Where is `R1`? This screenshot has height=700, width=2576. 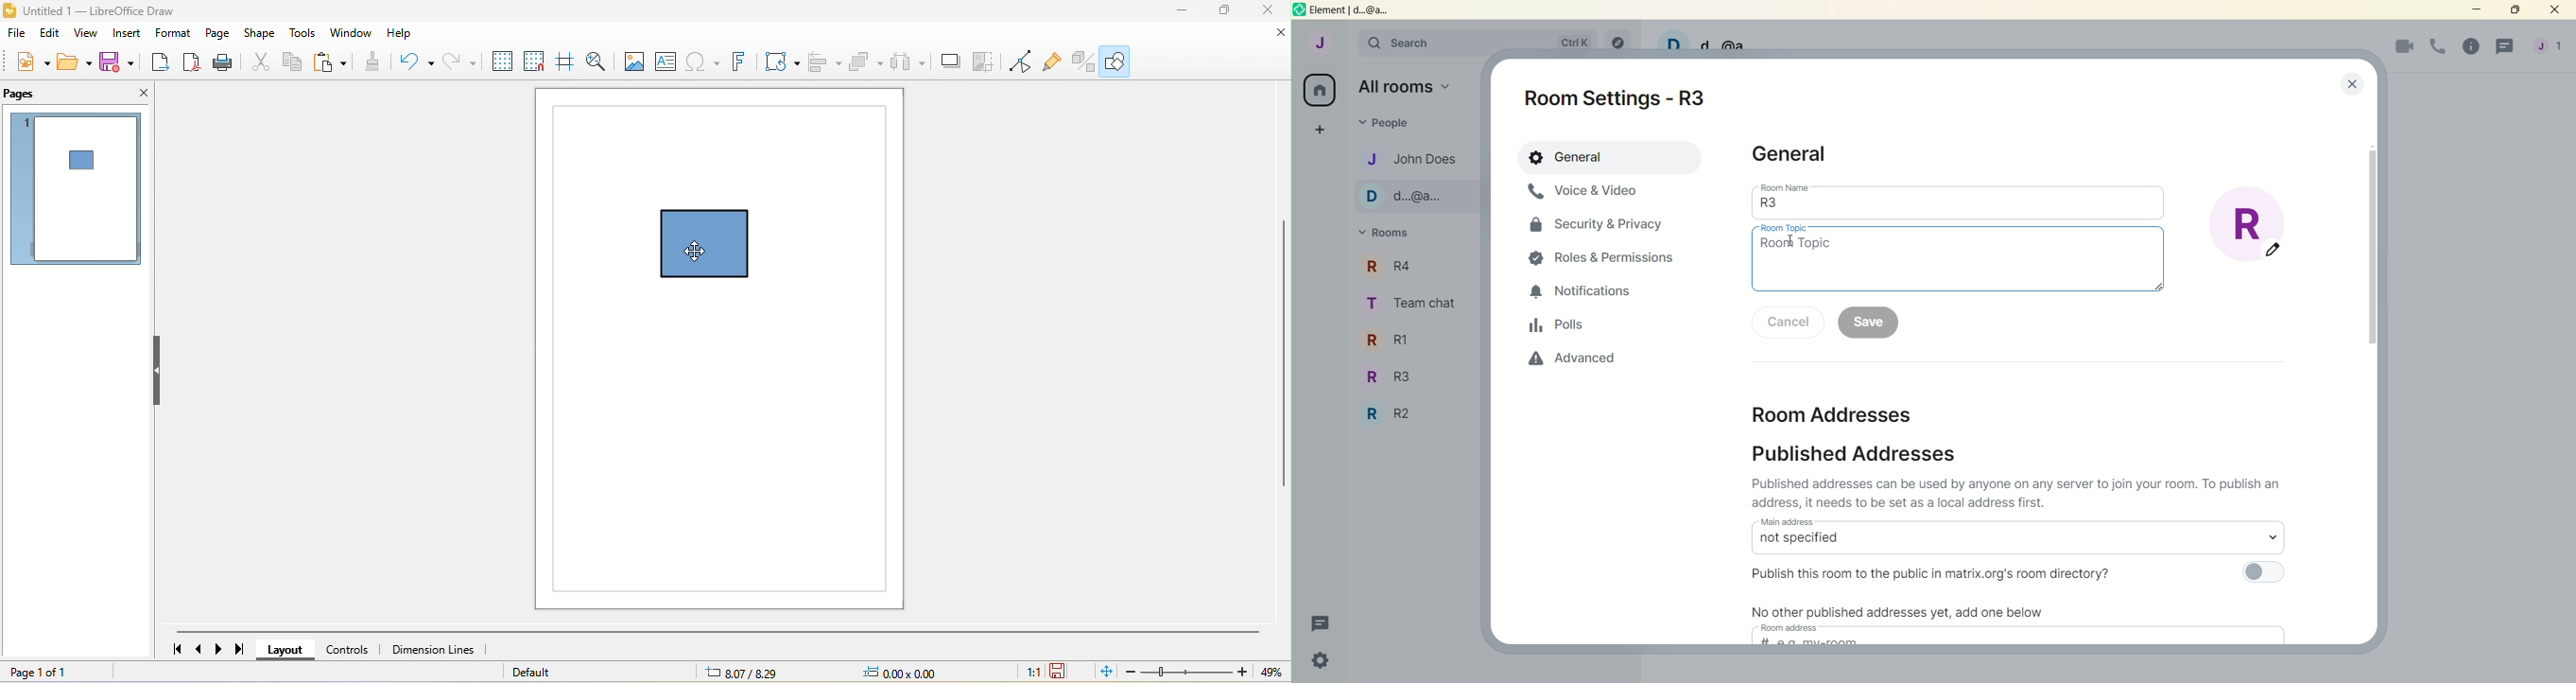 R1 is located at coordinates (1410, 339).